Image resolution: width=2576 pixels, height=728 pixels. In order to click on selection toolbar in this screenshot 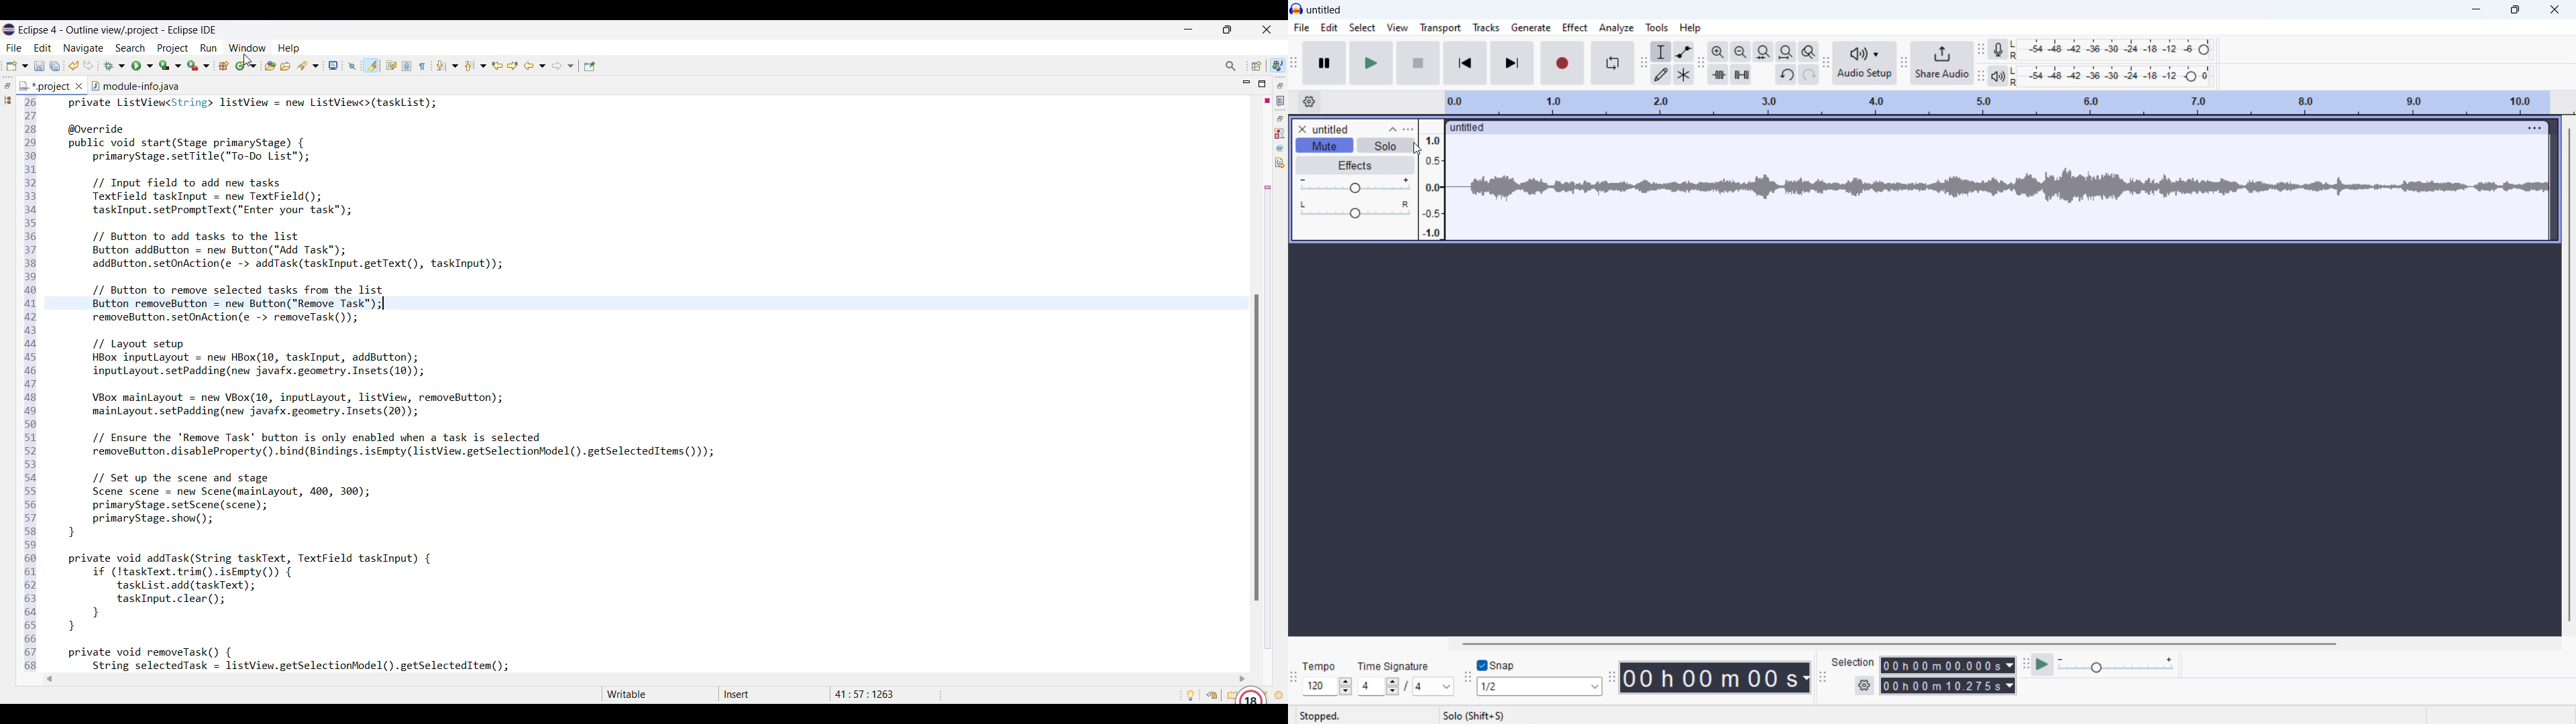, I will do `click(1822, 678)`.